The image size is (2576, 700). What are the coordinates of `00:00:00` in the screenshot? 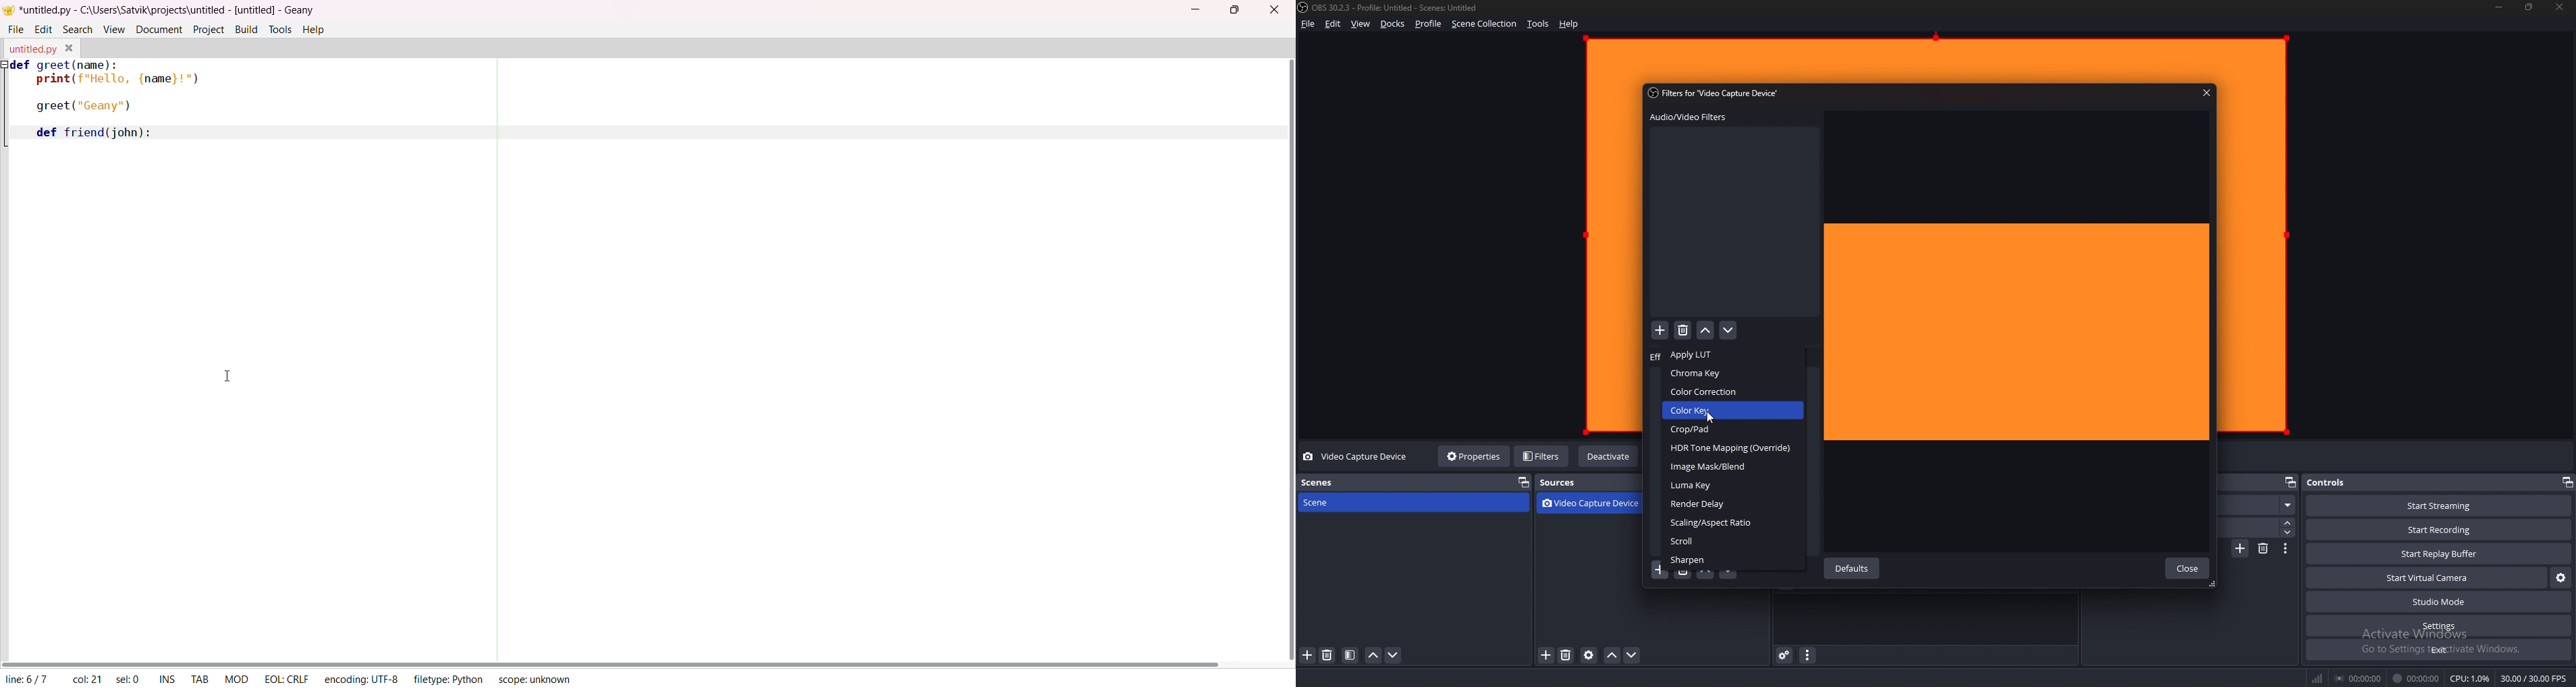 It's located at (2358, 678).